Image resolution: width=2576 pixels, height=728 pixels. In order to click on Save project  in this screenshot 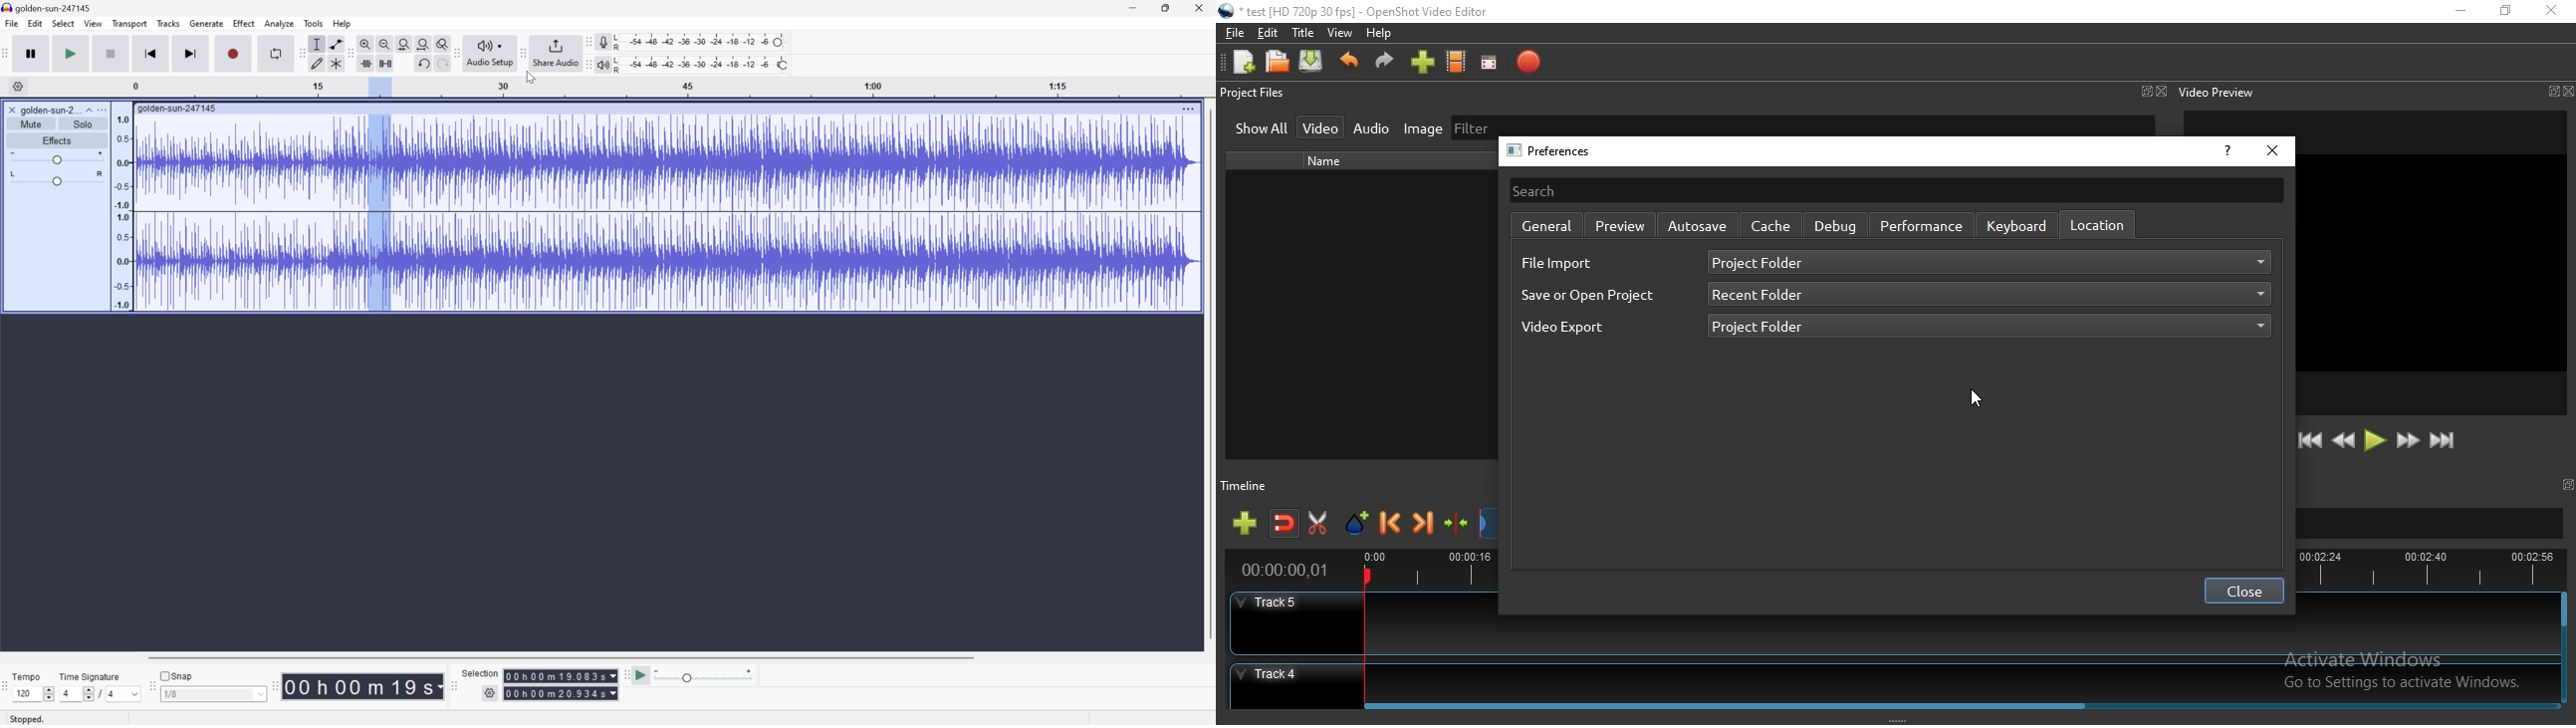, I will do `click(1312, 63)`.